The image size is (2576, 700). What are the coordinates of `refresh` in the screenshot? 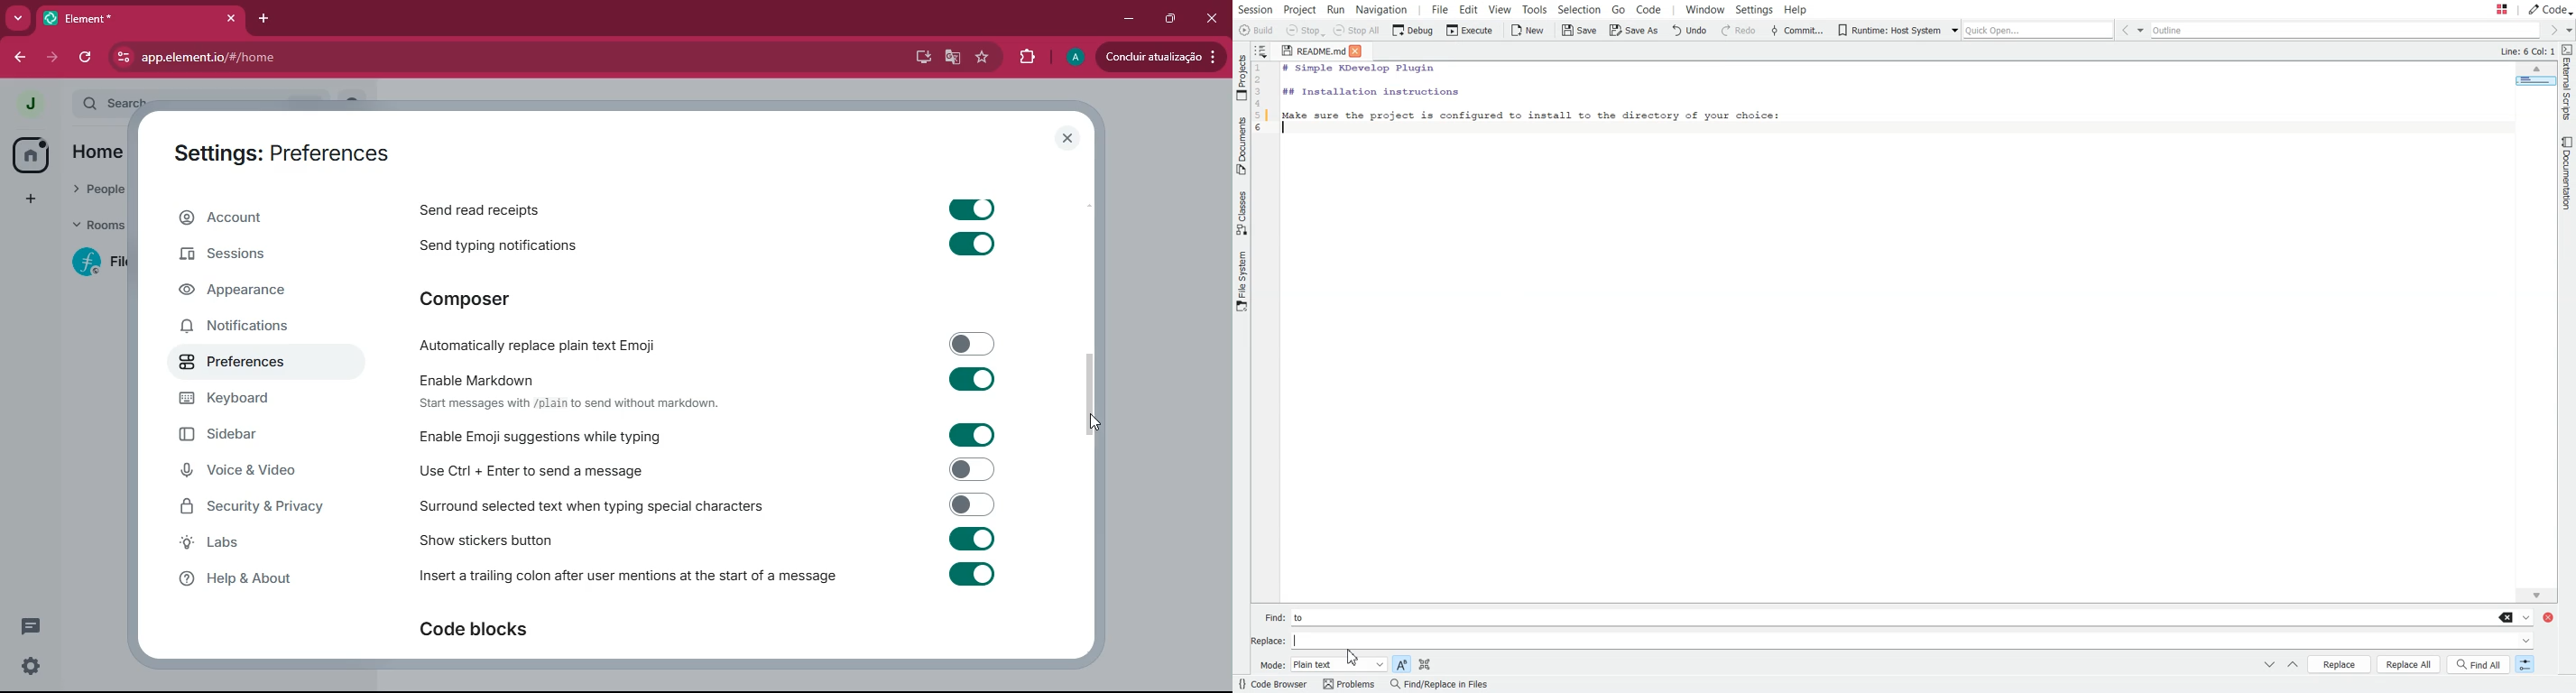 It's located at (92, 57).